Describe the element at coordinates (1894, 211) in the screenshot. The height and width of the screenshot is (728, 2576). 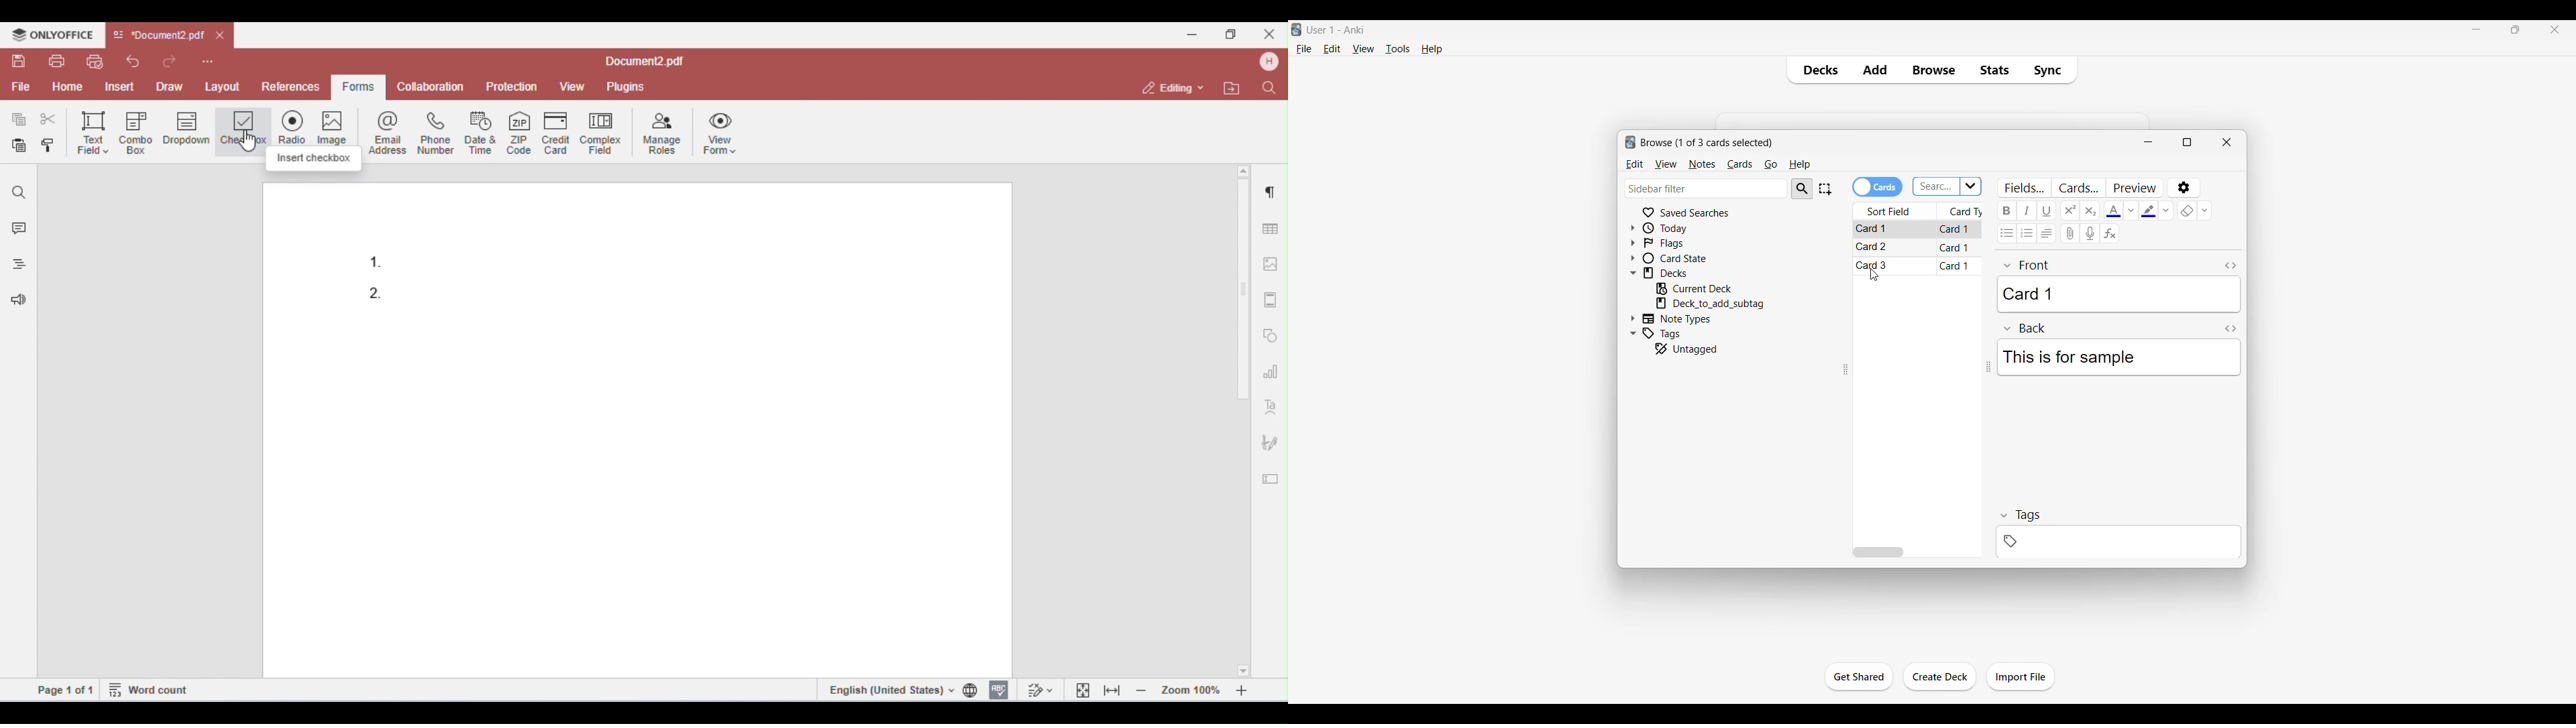
I see `Sort field column` at that location.